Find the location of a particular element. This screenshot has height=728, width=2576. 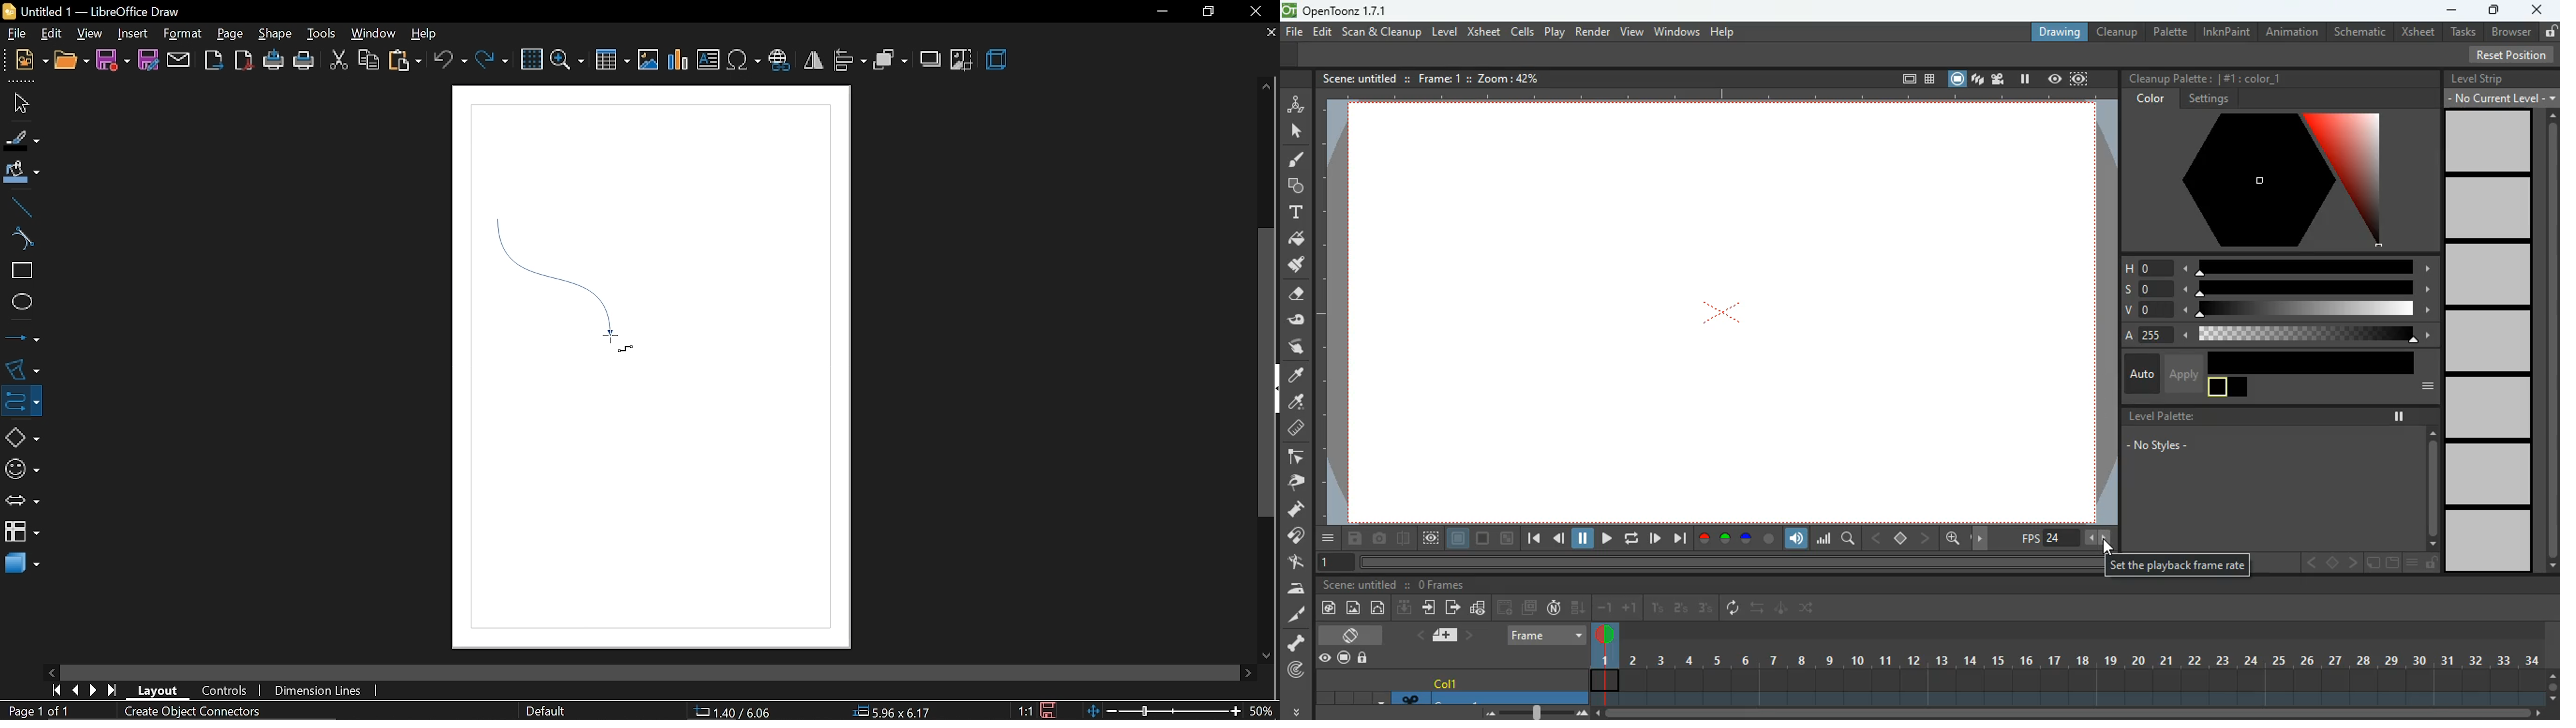

cut  is located at coordinates (337, 62).